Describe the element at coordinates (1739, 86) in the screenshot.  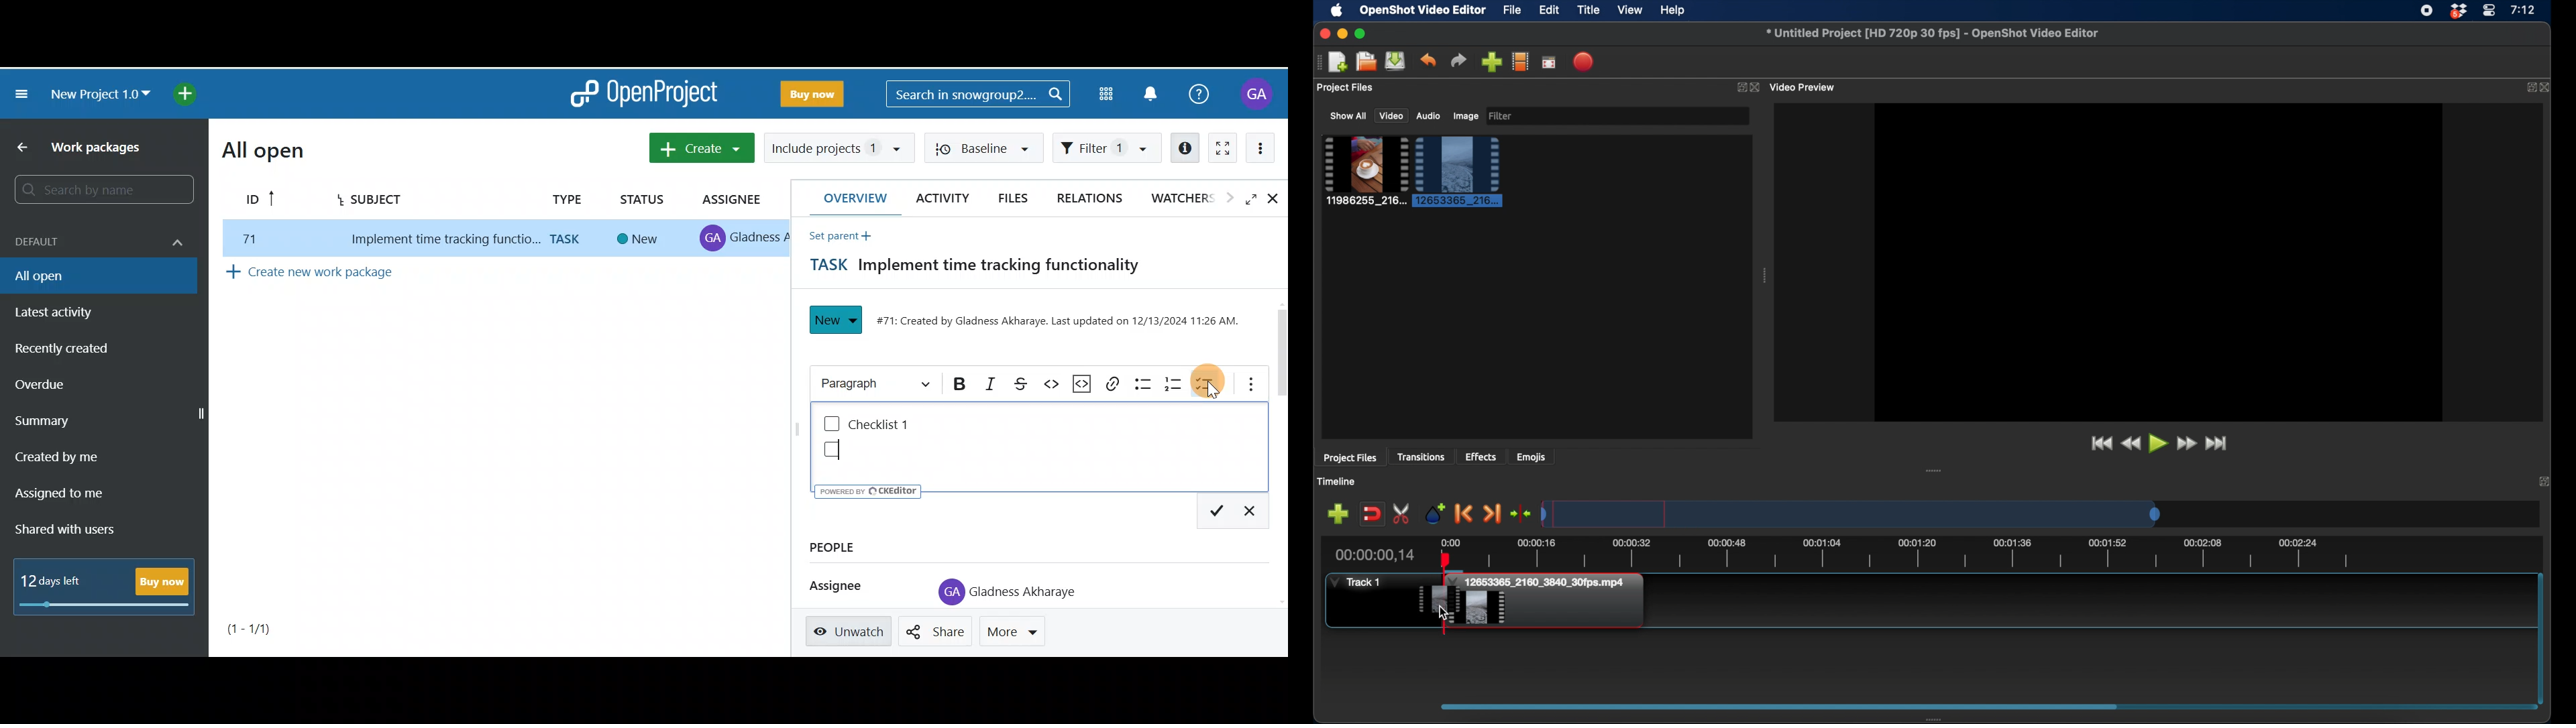
I see `expand` at that location.